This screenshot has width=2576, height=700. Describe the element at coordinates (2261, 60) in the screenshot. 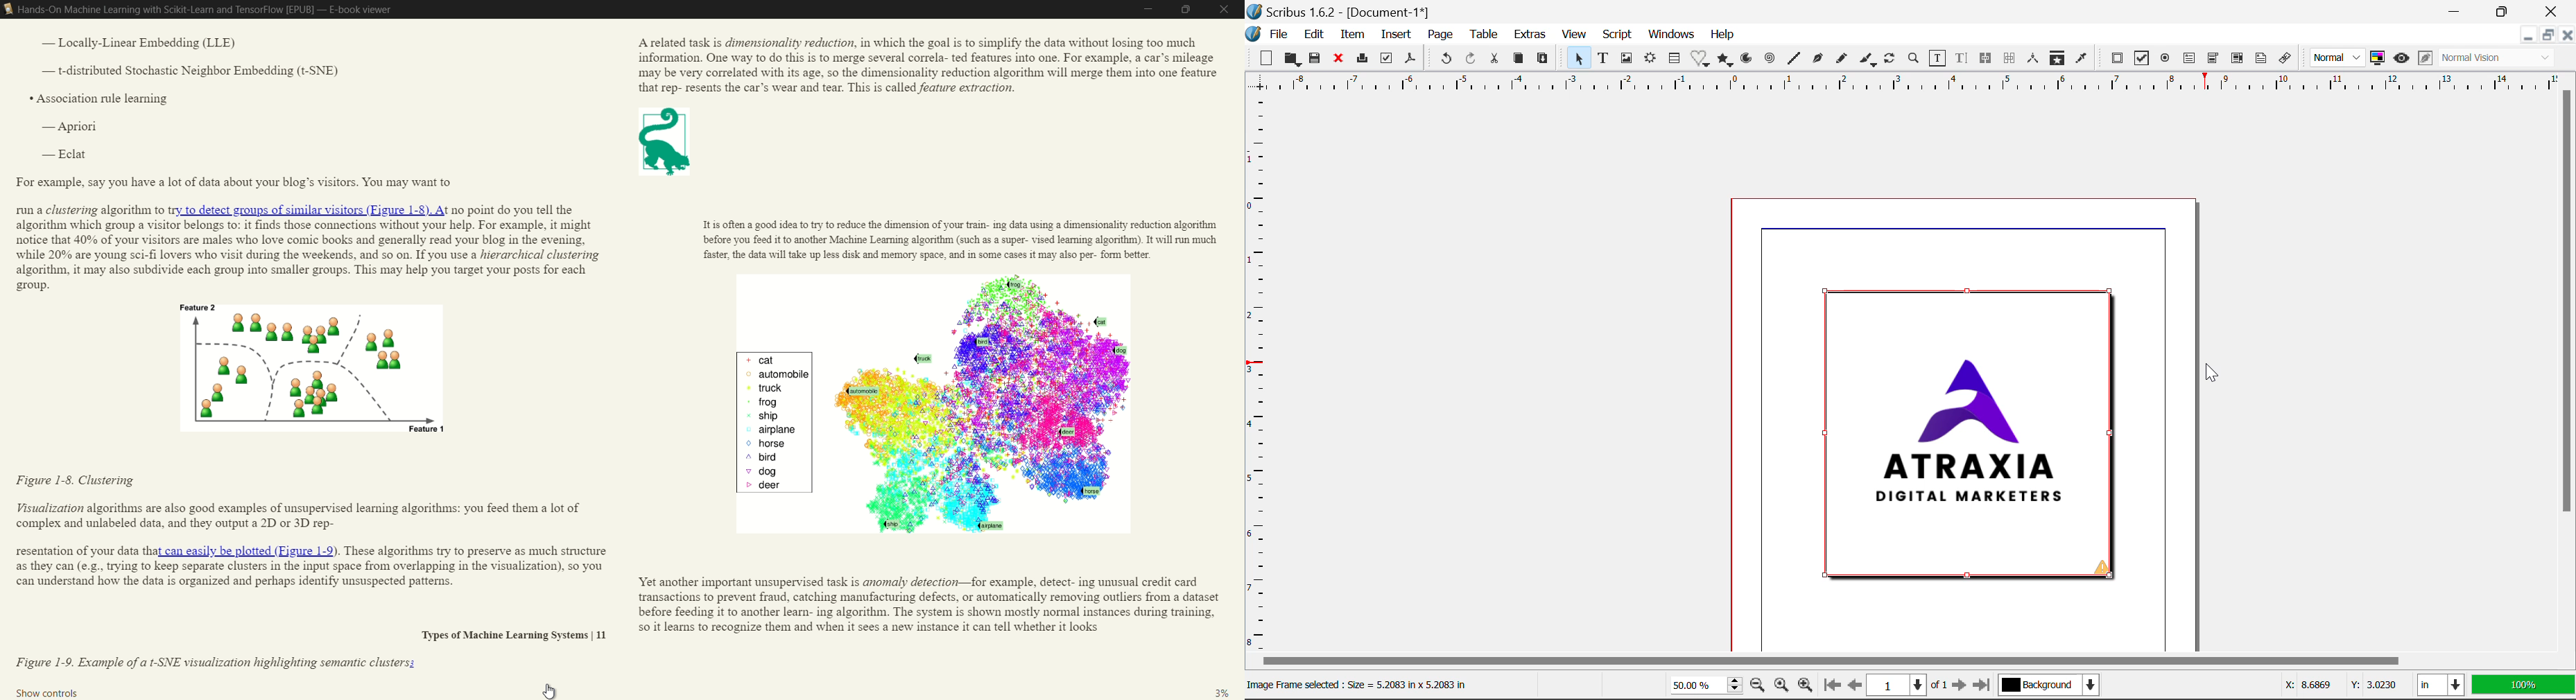

I see `Text Annotation` at that location.